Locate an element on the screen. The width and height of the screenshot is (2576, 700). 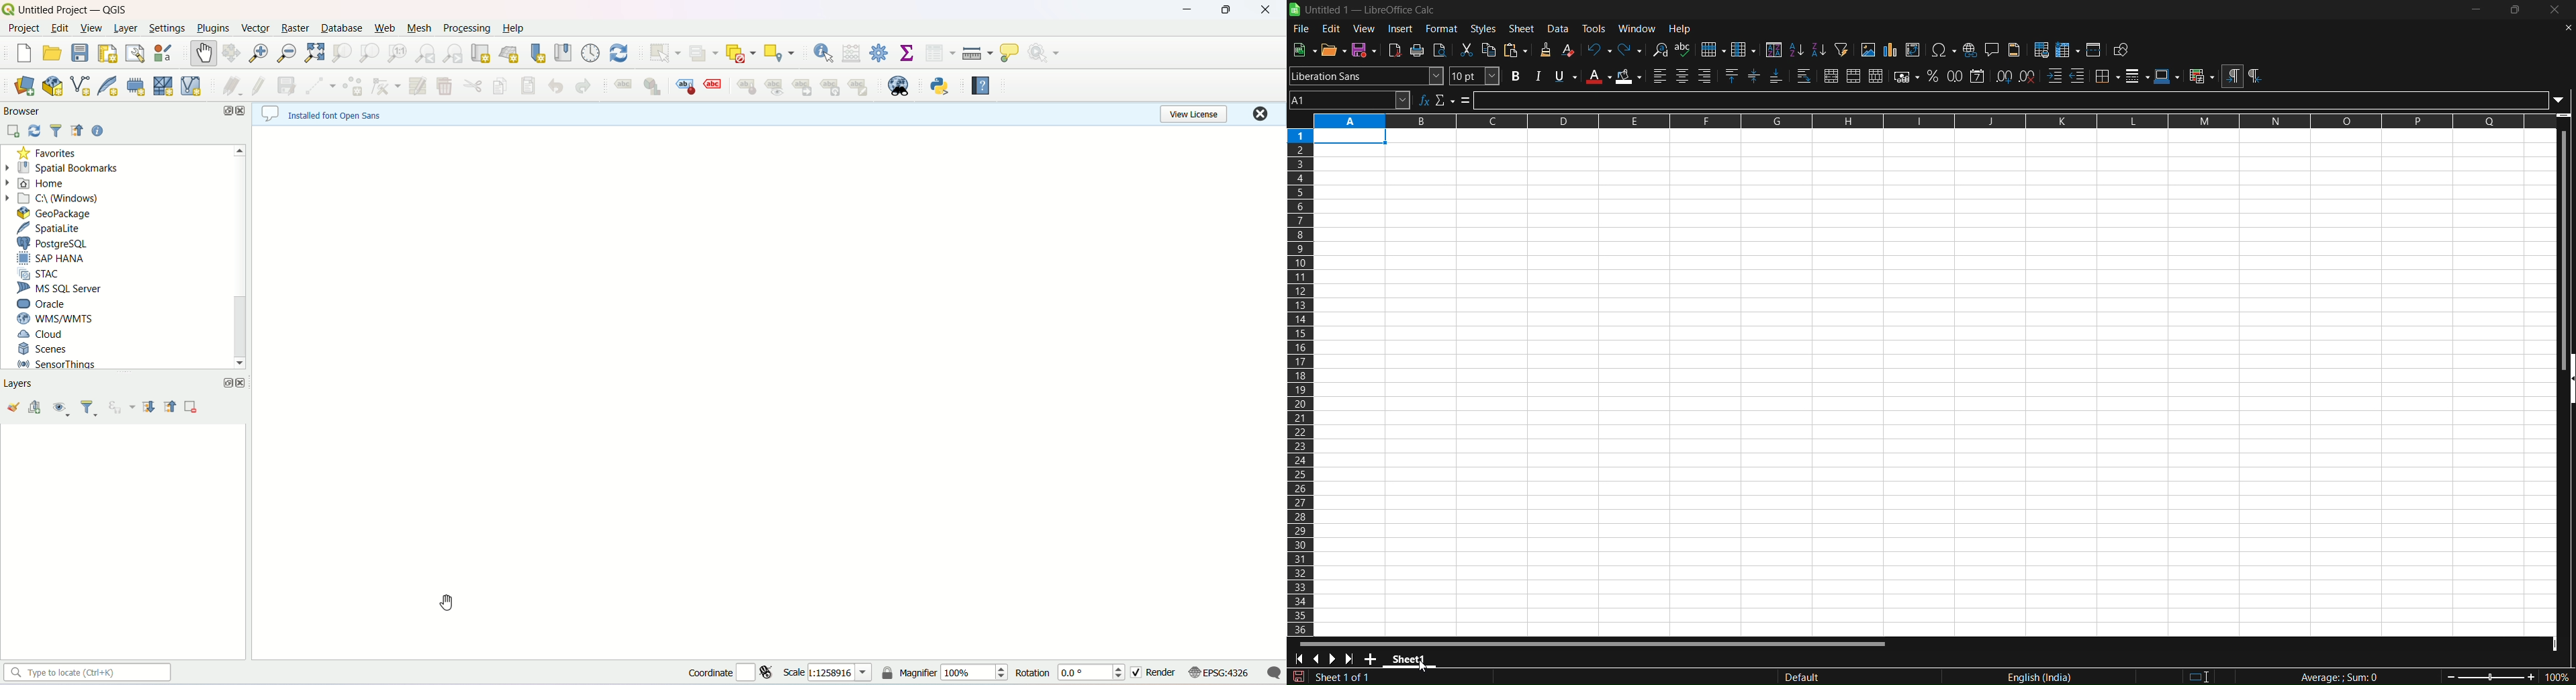
right to left is located at coordinates (2254, 77).